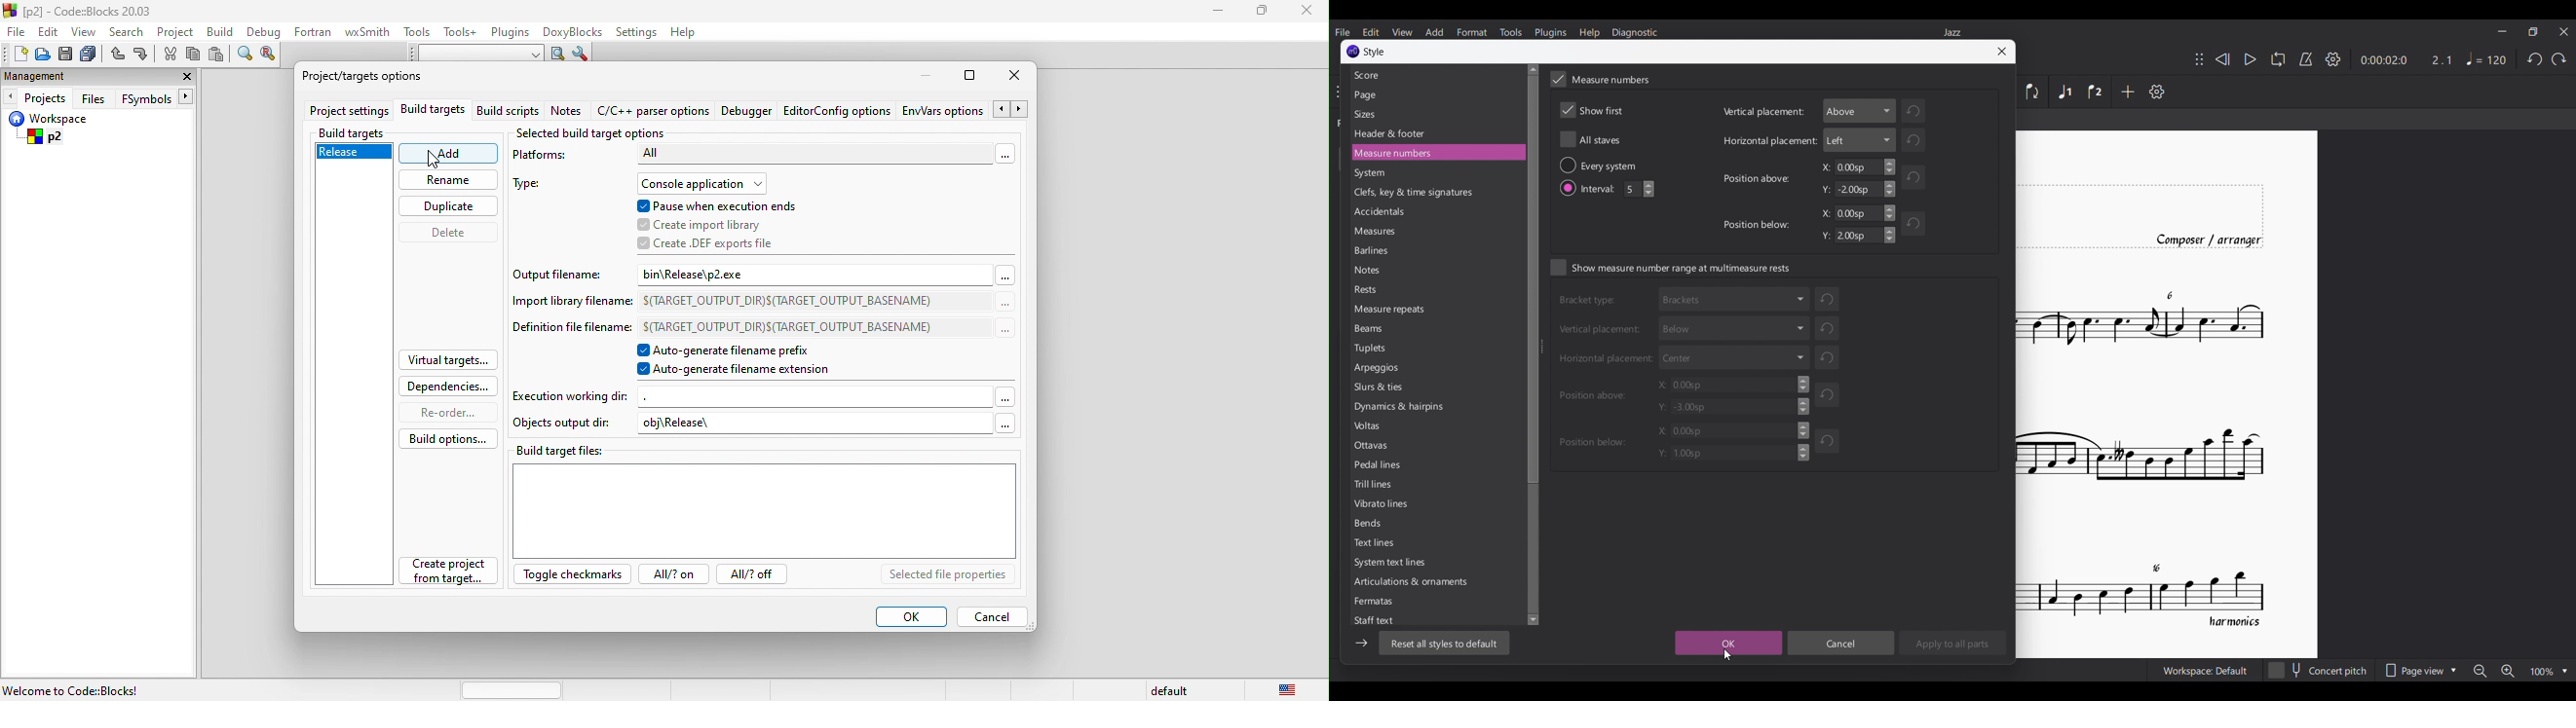  I want to click on Customize settings, so click(2156, 92).